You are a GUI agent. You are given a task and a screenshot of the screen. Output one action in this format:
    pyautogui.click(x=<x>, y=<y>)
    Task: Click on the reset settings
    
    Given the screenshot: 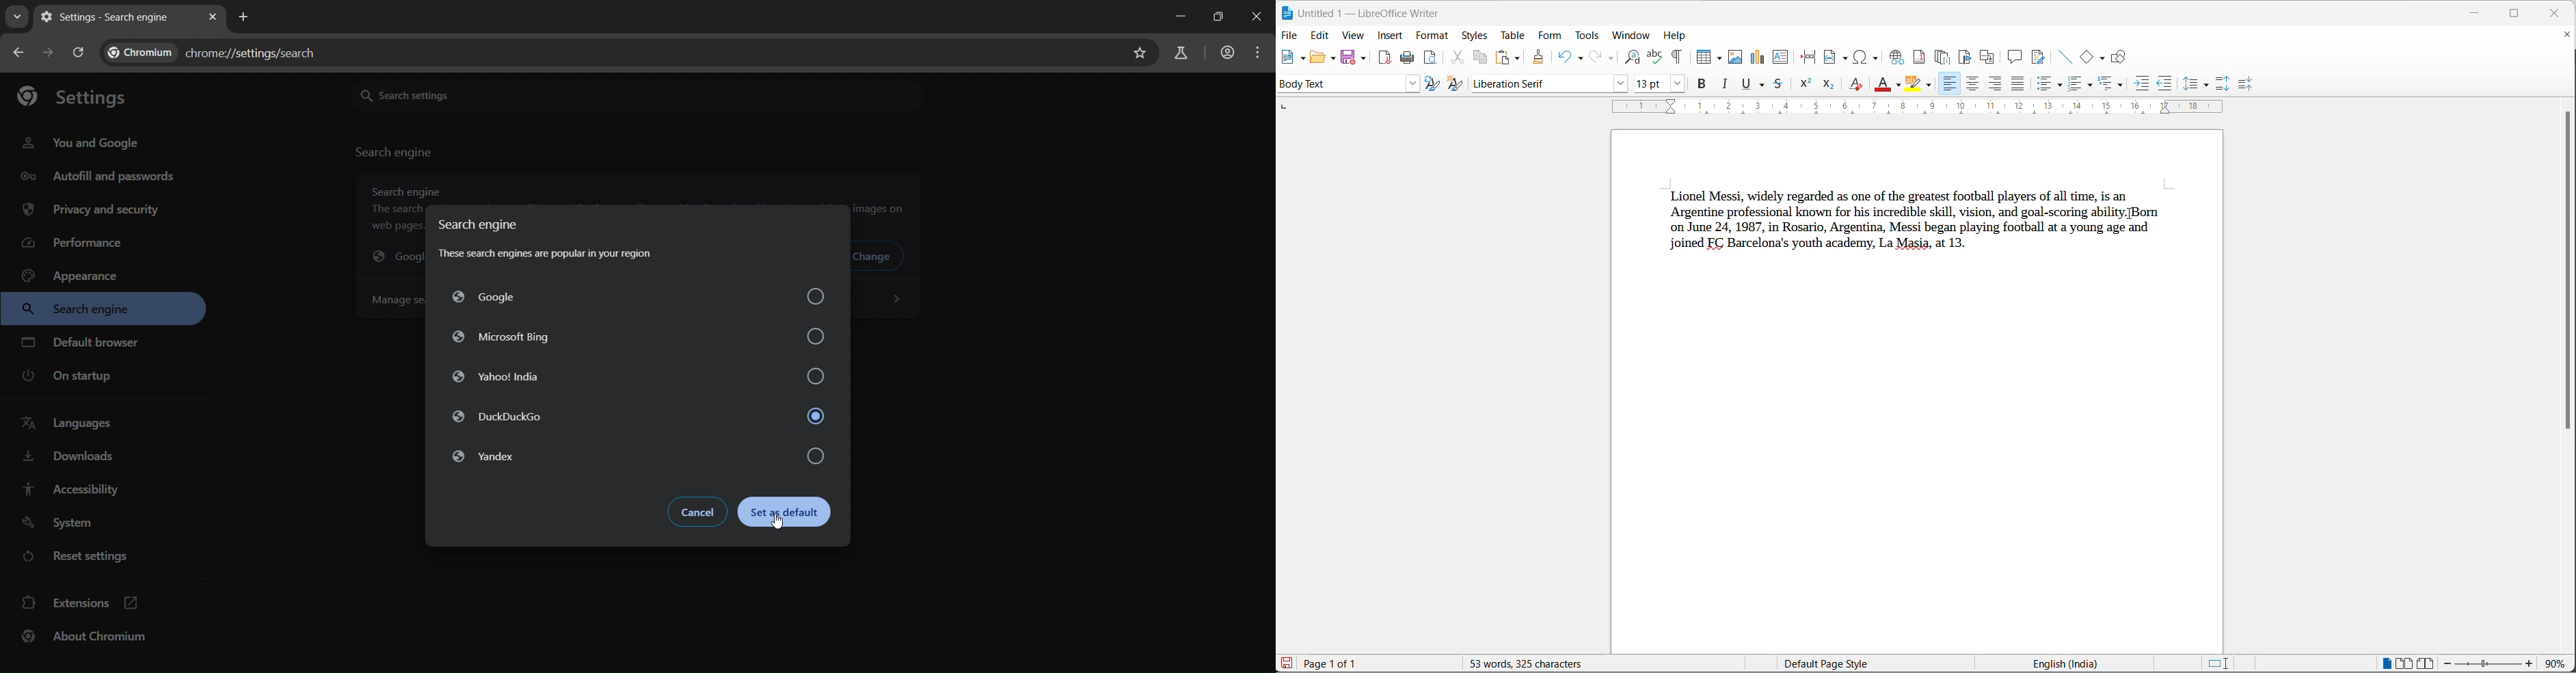 What is the action you would take?
    pyautogui.click(x=80, y=555)
    